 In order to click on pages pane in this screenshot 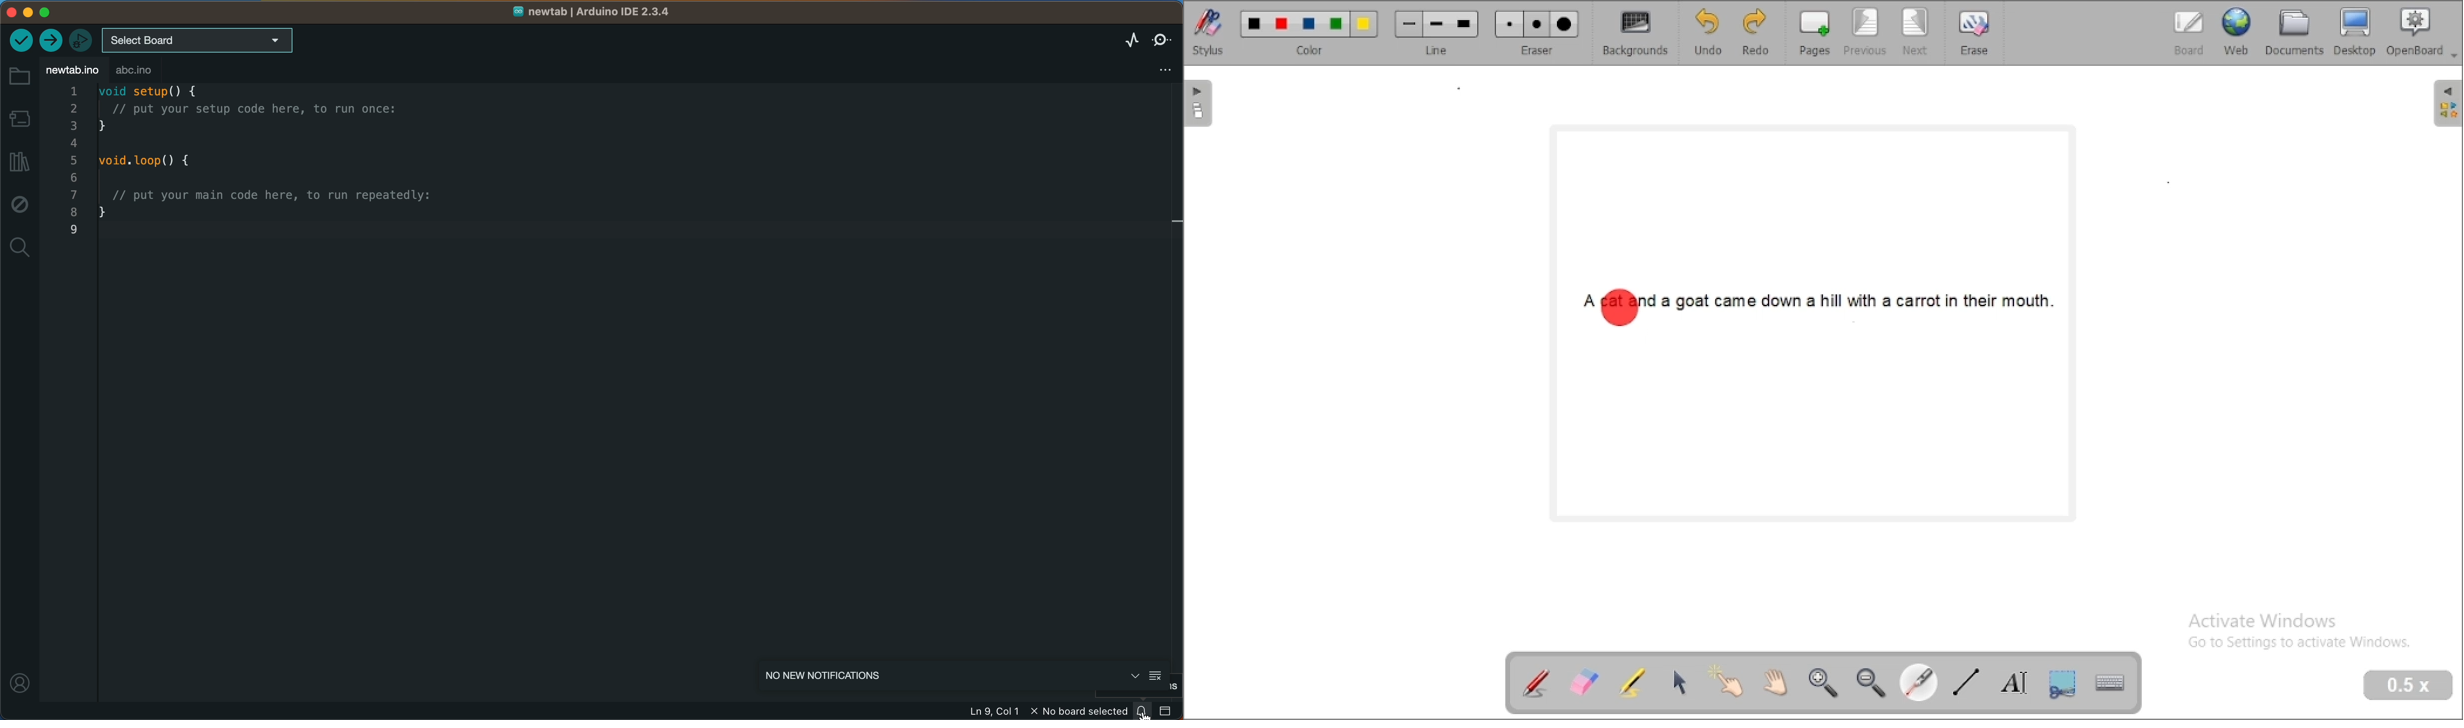, I will do `click(1201, 103)`.